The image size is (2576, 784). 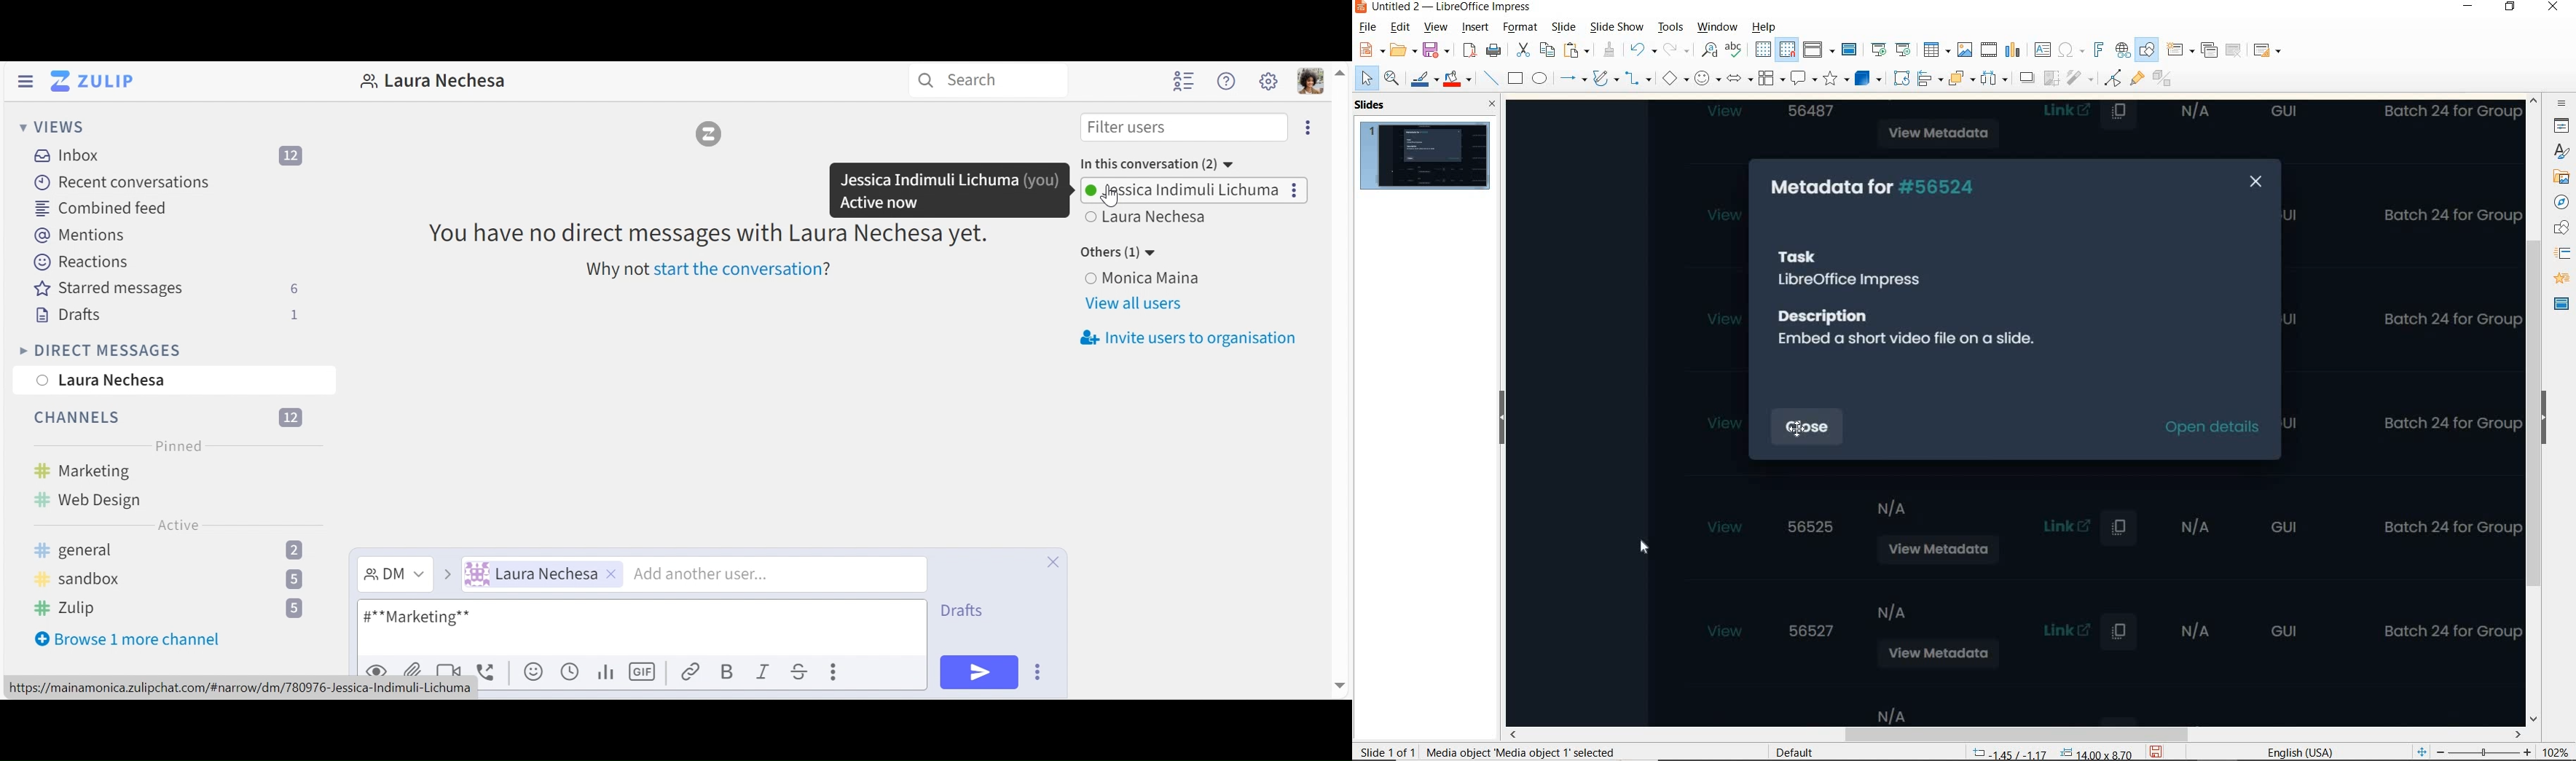 I want to click on in this conversation (2), so click(x=1158, y=163).